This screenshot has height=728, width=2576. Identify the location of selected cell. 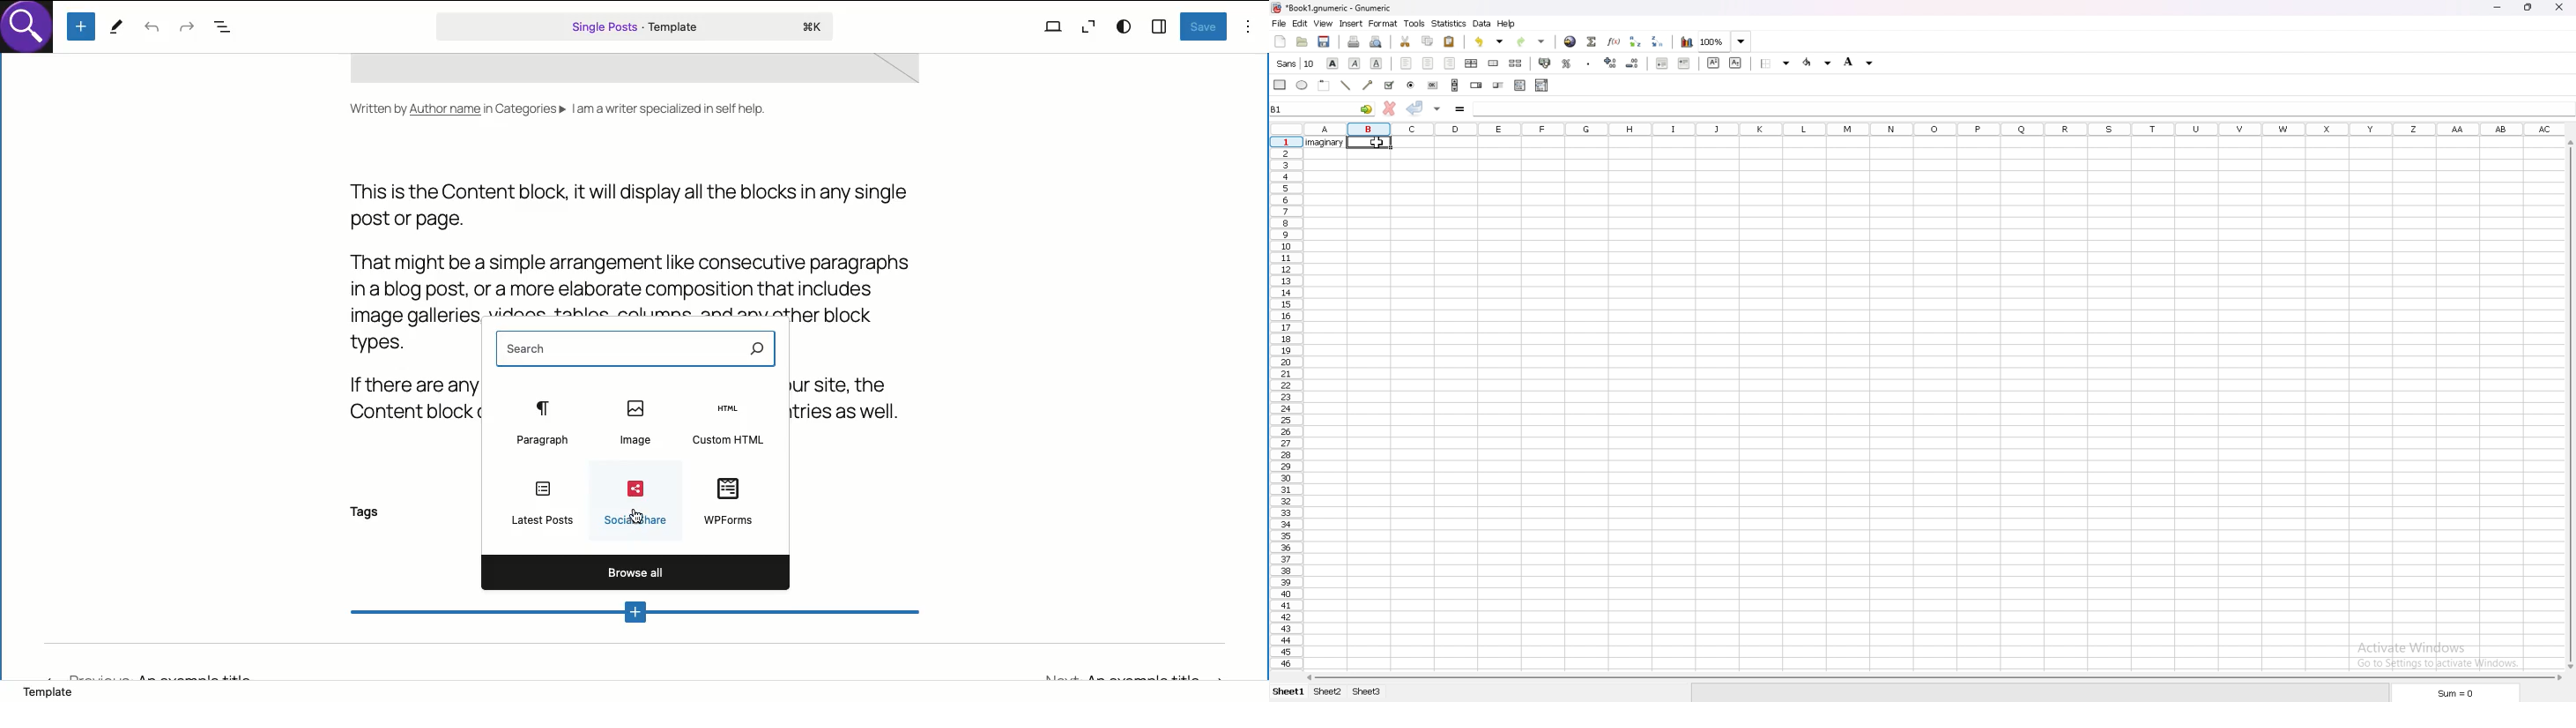
(1369, 142).